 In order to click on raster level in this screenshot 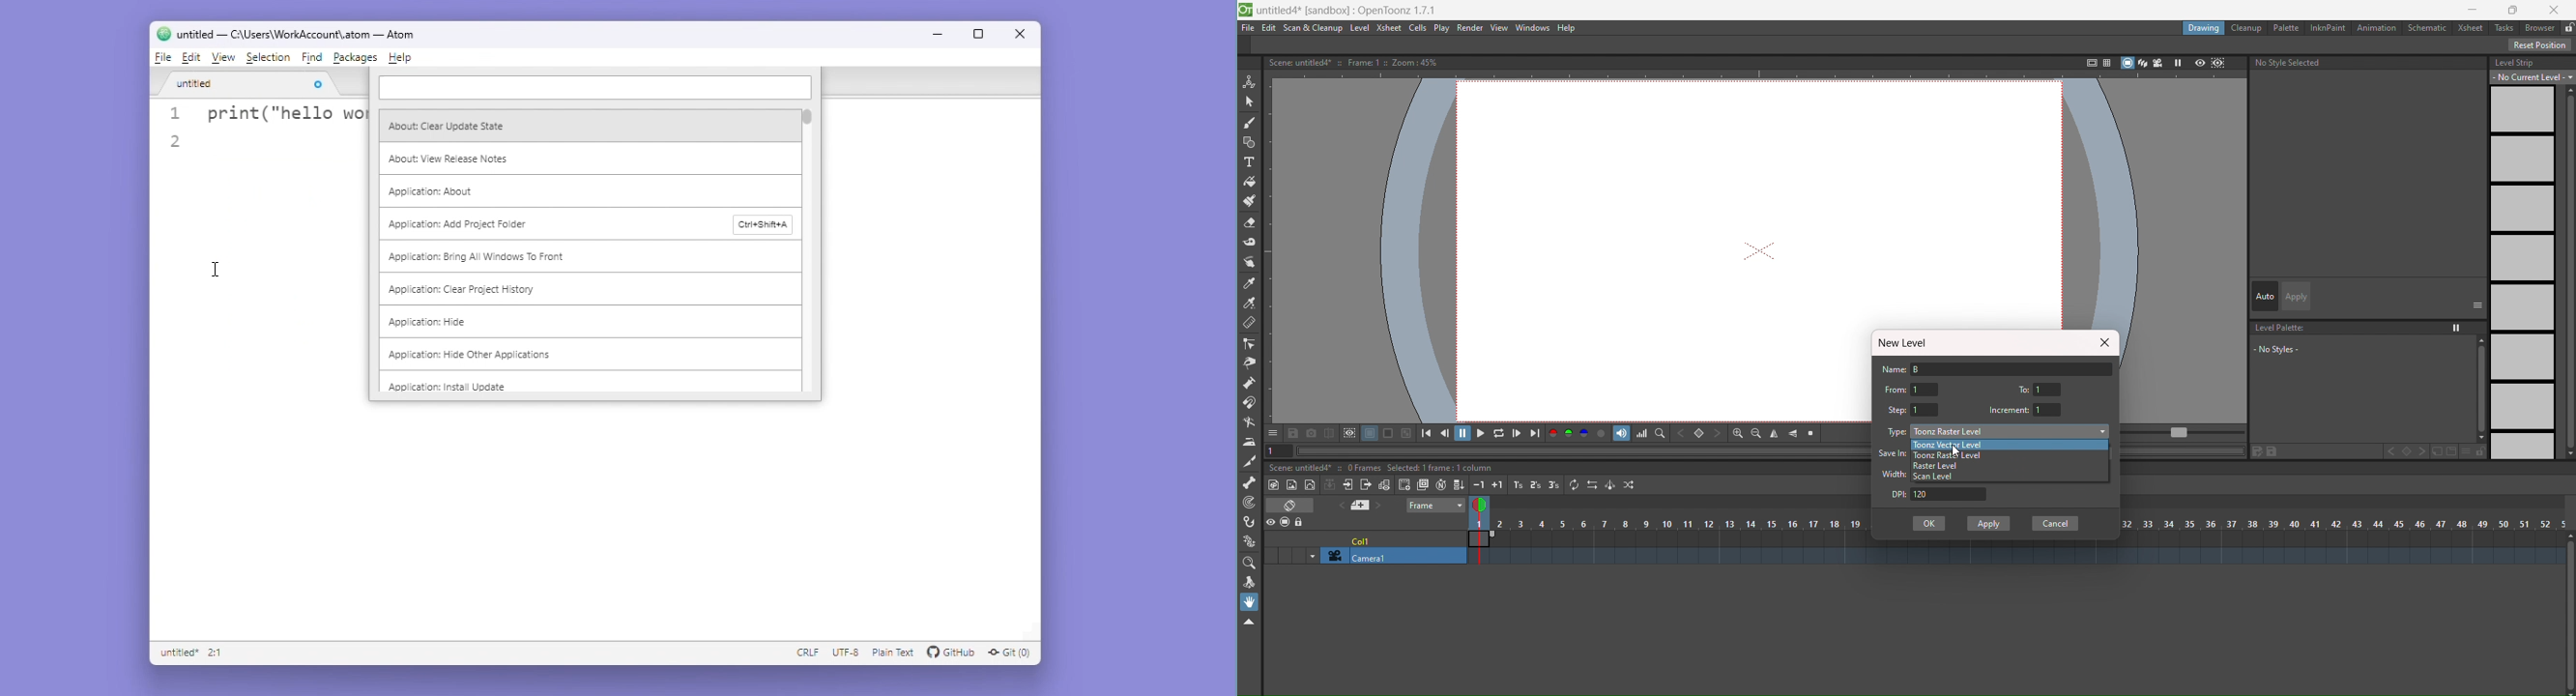, I will do `click(1936, 467)`.